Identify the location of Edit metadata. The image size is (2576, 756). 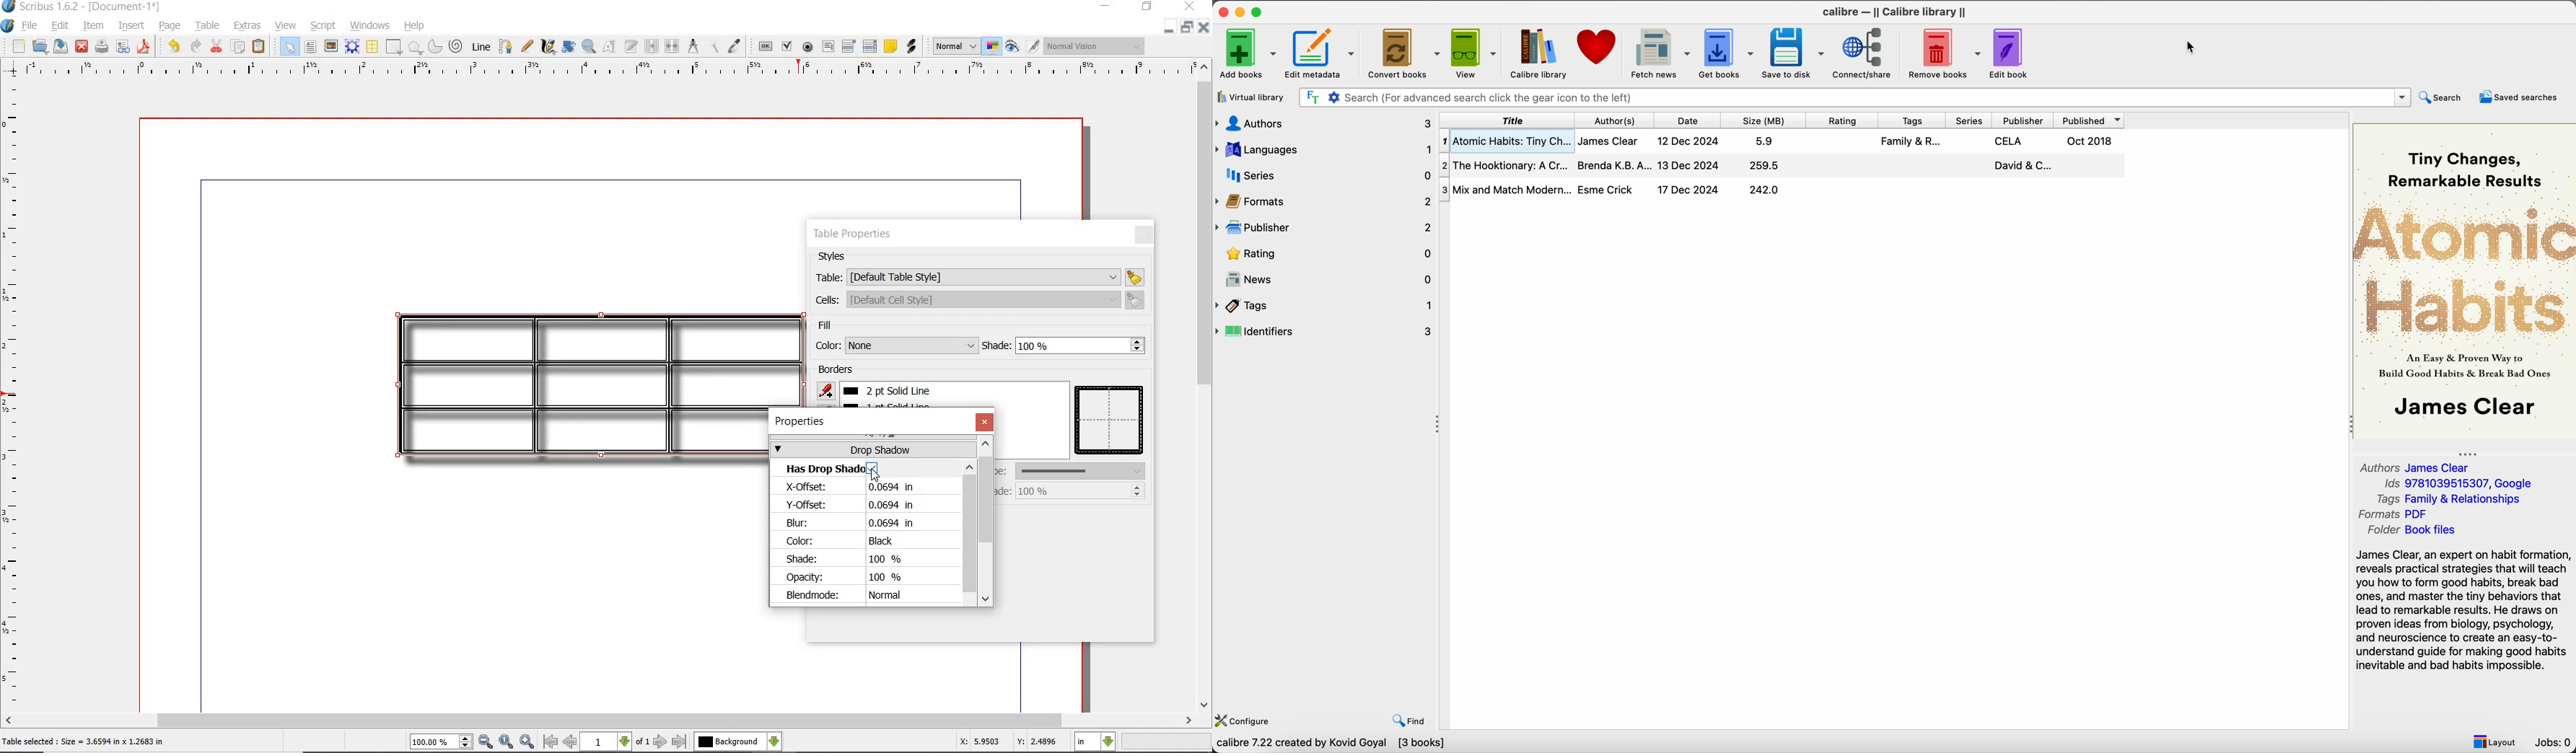
(1321, 53).